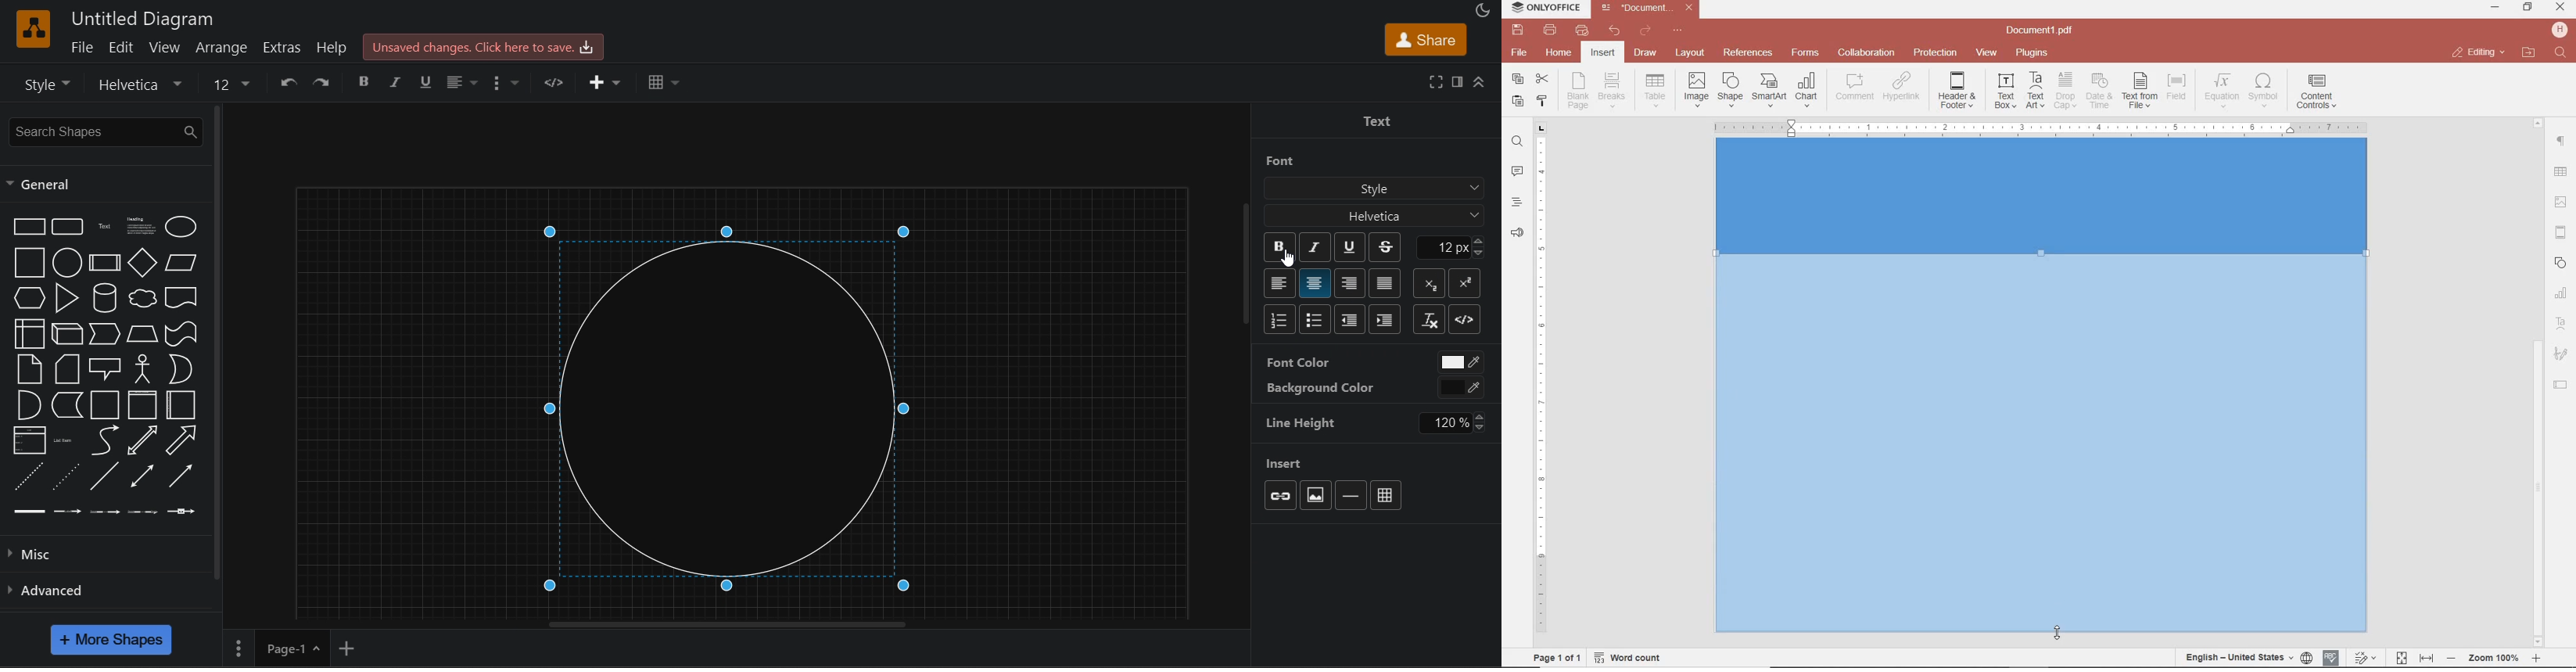 The image size is (2576, 672). I want to click on black color, so click(1463, 386).